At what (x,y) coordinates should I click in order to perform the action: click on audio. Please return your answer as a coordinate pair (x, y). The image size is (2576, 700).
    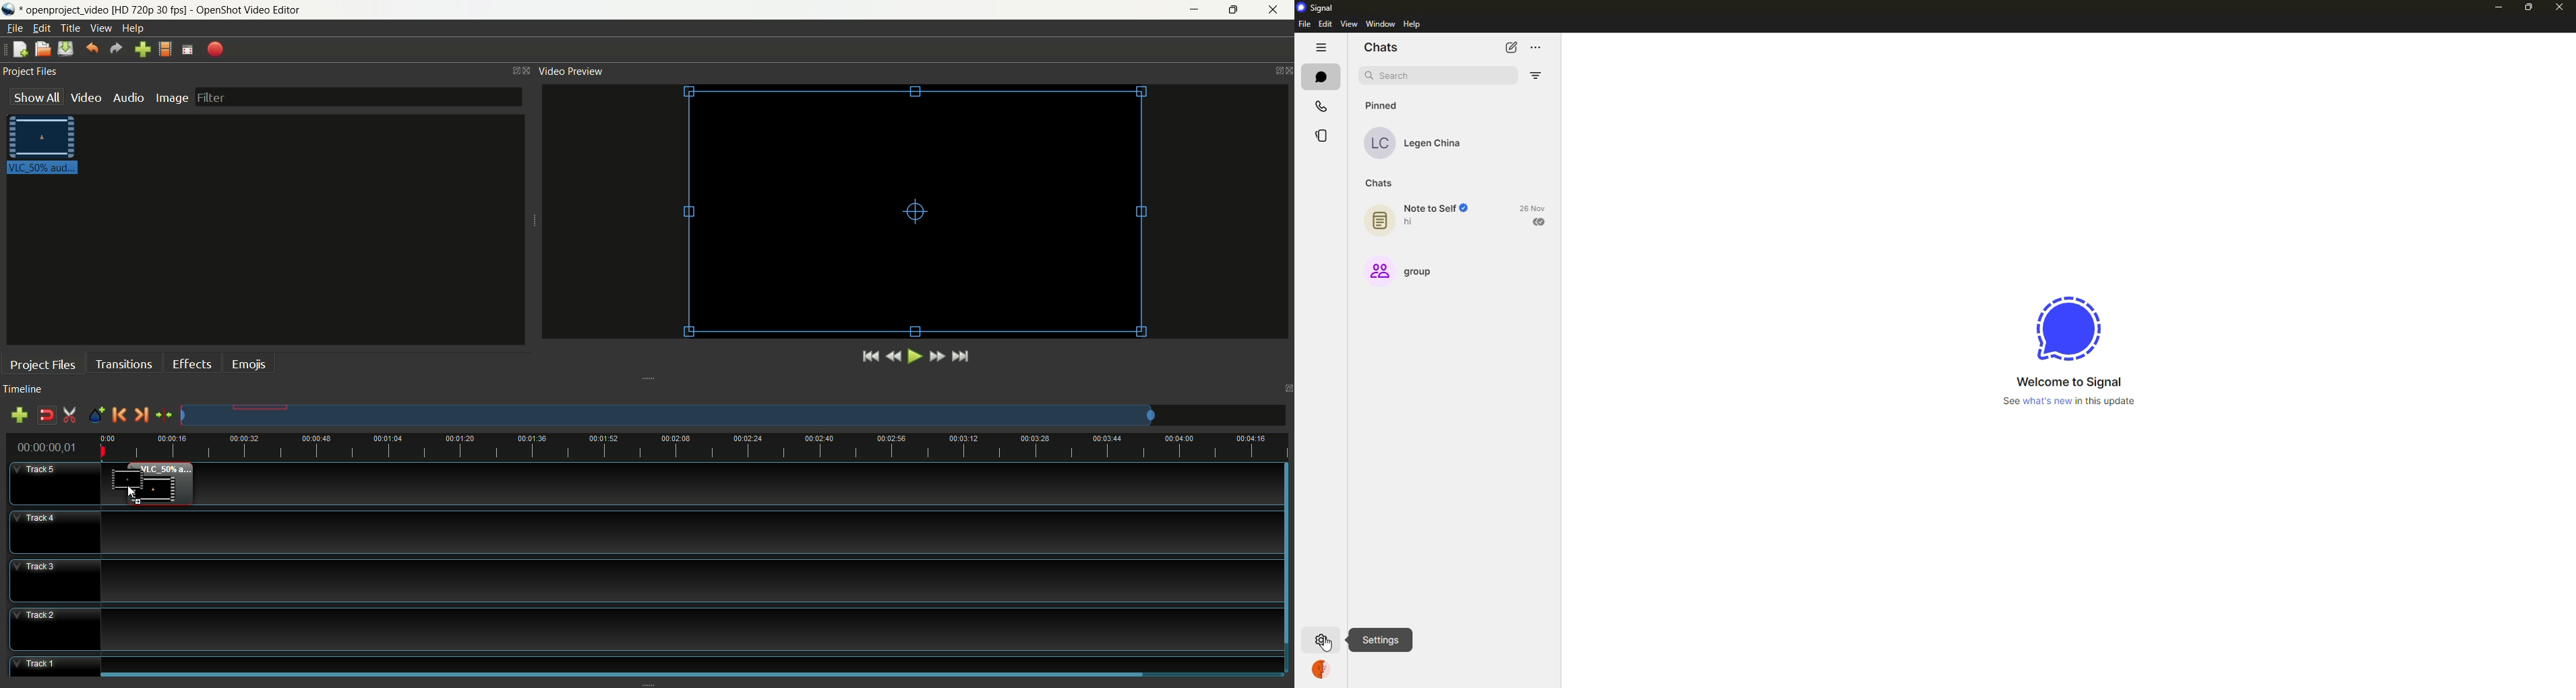
    Looking at the image, I should click on (127, 98).